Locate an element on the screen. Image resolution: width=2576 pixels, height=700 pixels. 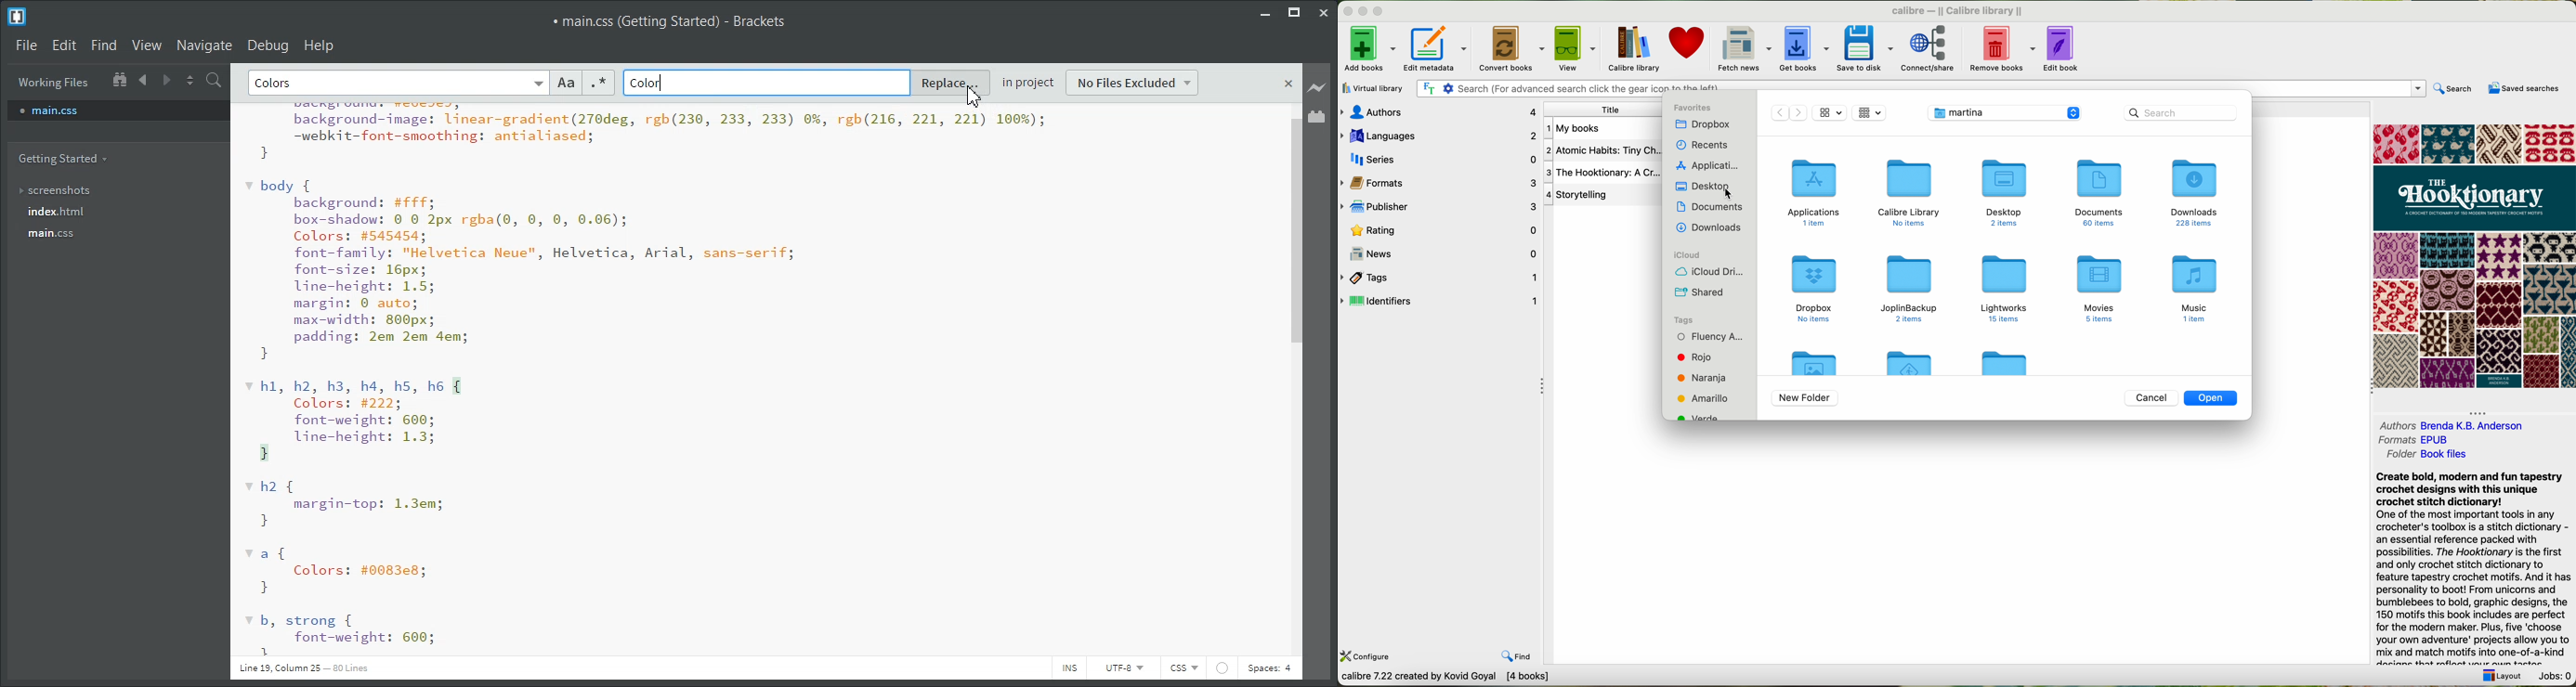
get books is located at coordinates (1804, 48).